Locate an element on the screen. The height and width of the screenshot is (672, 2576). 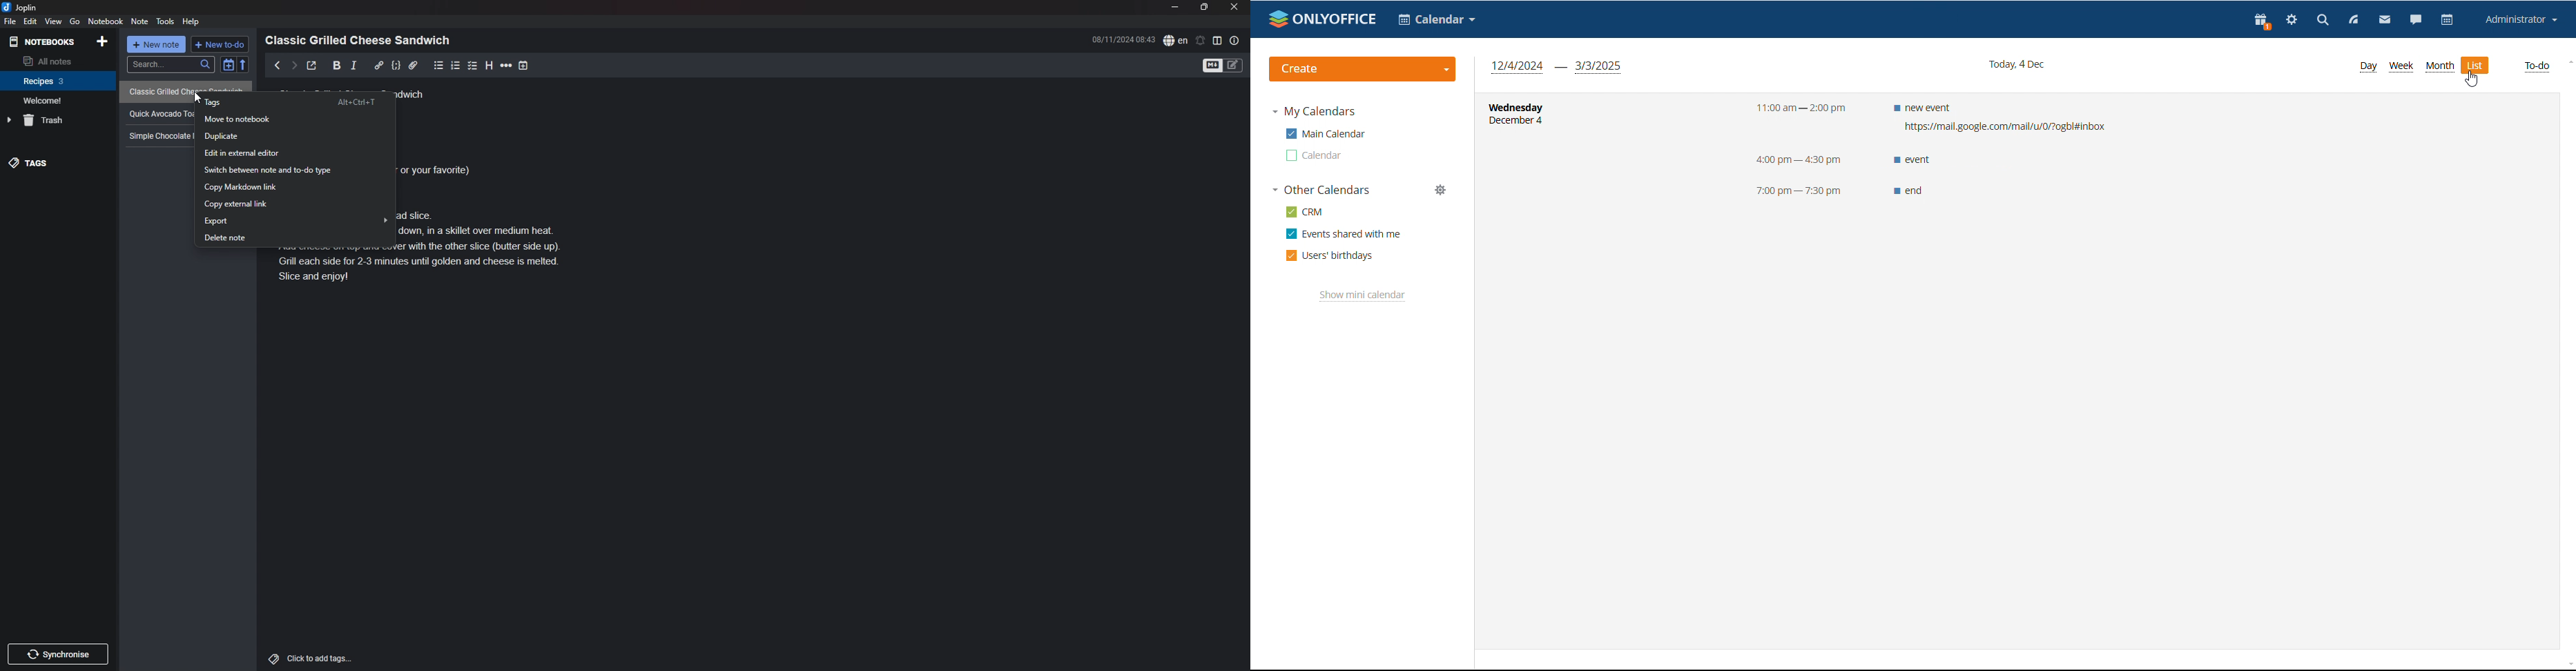
toggle external editor is located at coordinates (313, 65).